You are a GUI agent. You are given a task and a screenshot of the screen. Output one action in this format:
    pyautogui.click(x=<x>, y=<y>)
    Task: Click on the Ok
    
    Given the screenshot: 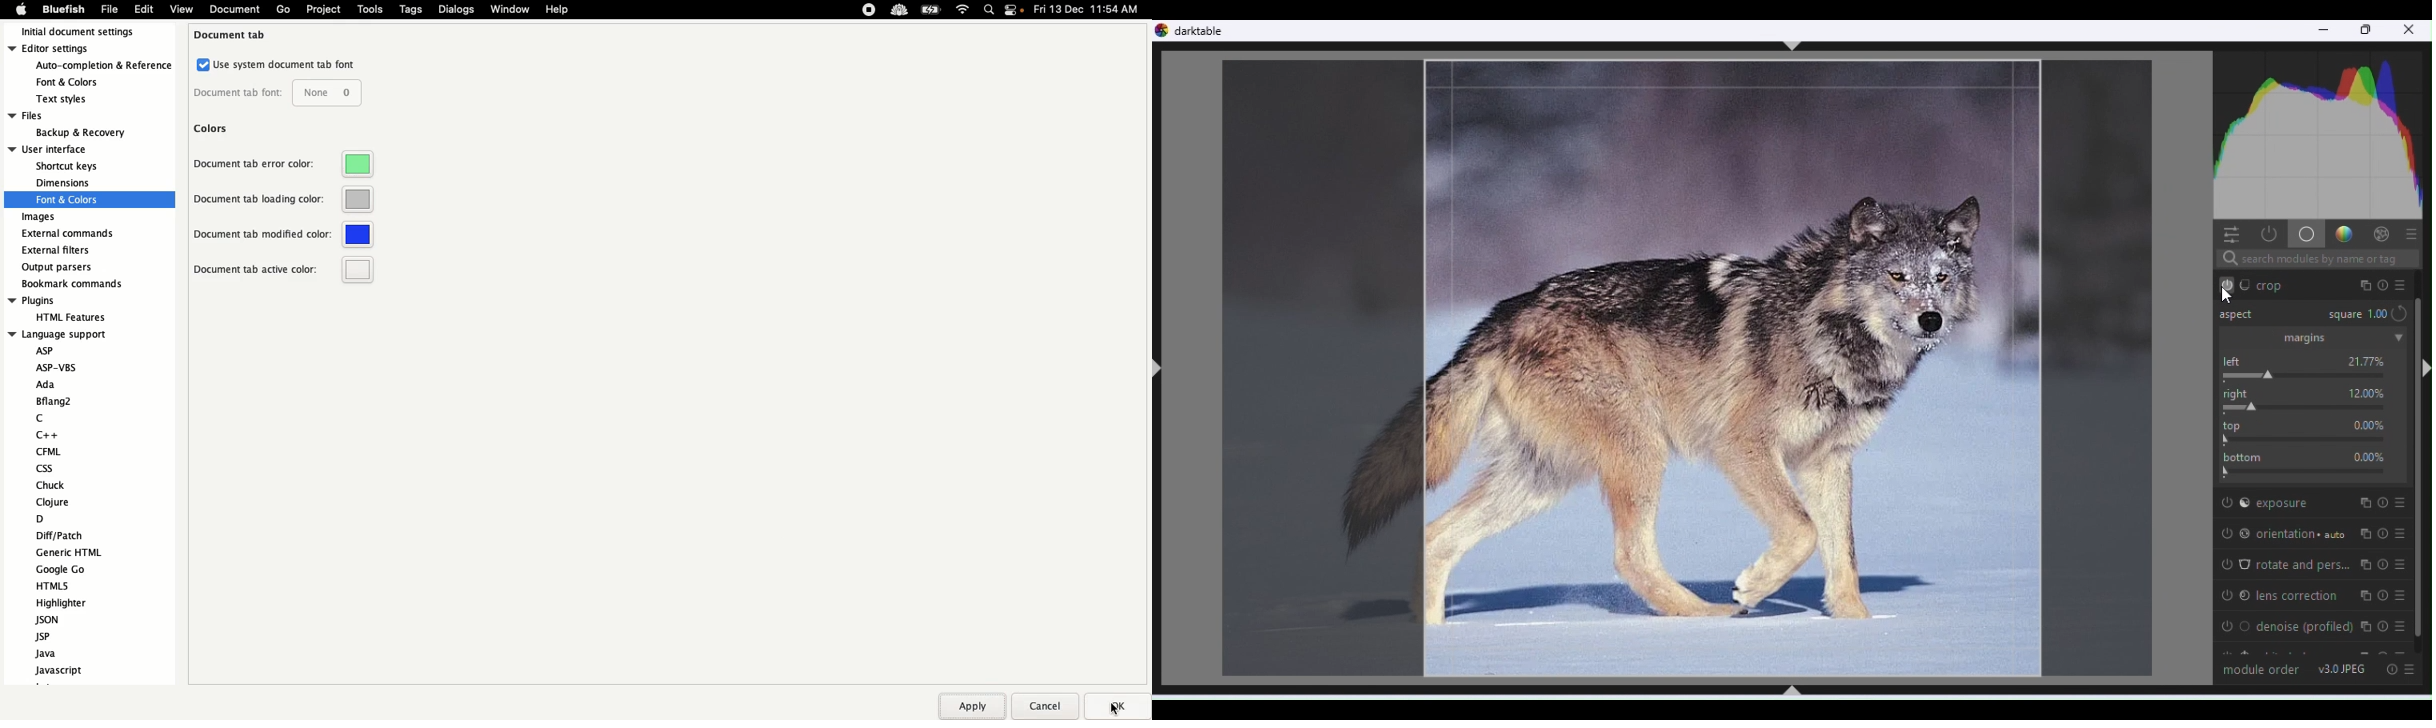 What is the action you would take?
    pyautogui.click(x=1113, y=706)
    